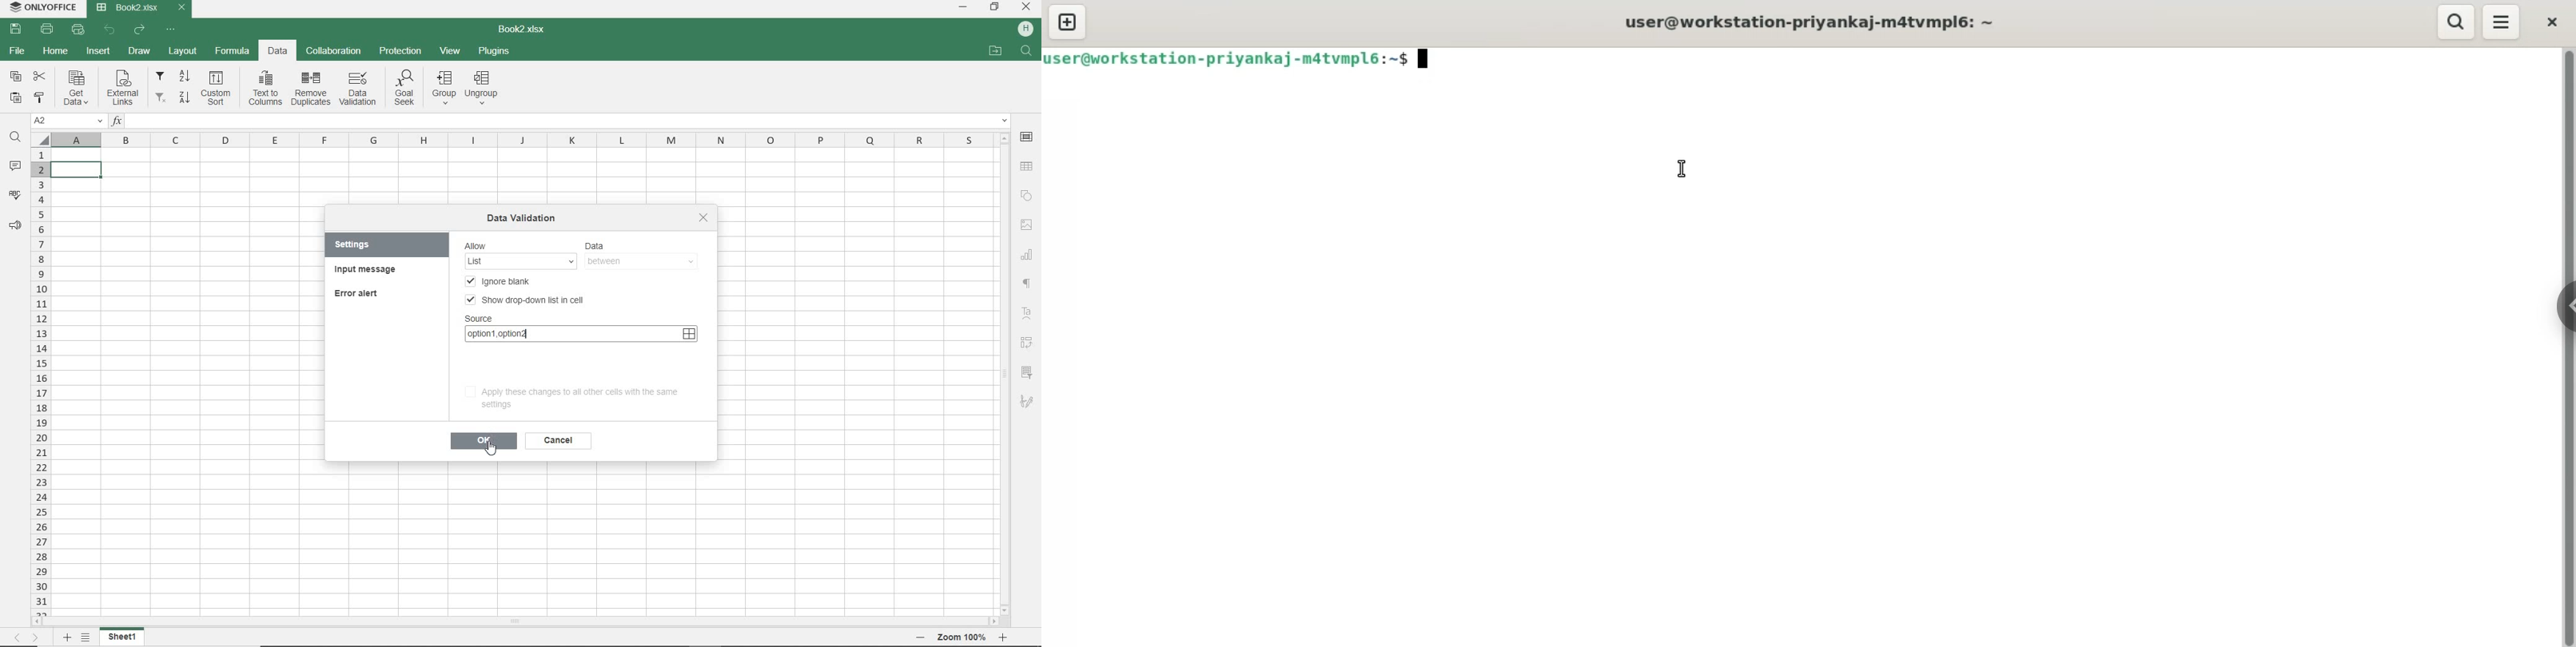 Image resolution: width=2576 pixels, height=672 pixels. I want to click on QUICK PRINT, so click(76, 28).